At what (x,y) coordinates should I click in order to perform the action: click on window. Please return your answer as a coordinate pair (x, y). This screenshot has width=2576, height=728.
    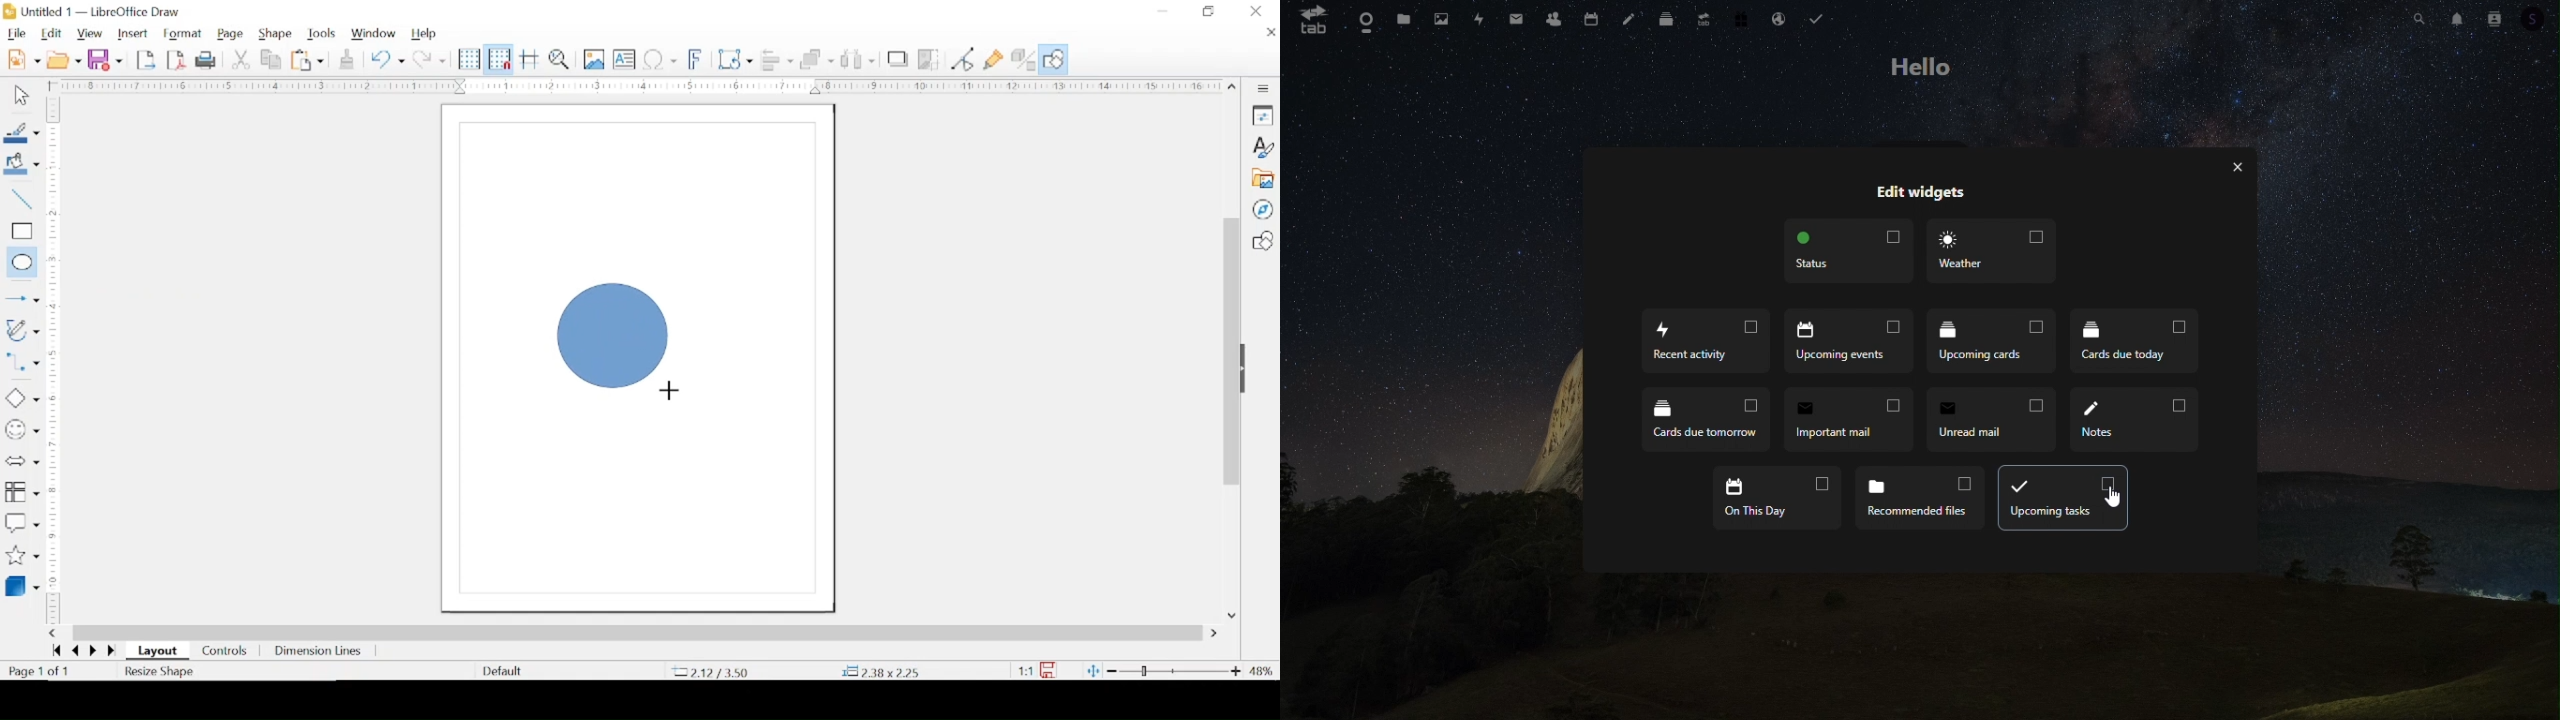
    Looking at the image, I should click on (373, 34).